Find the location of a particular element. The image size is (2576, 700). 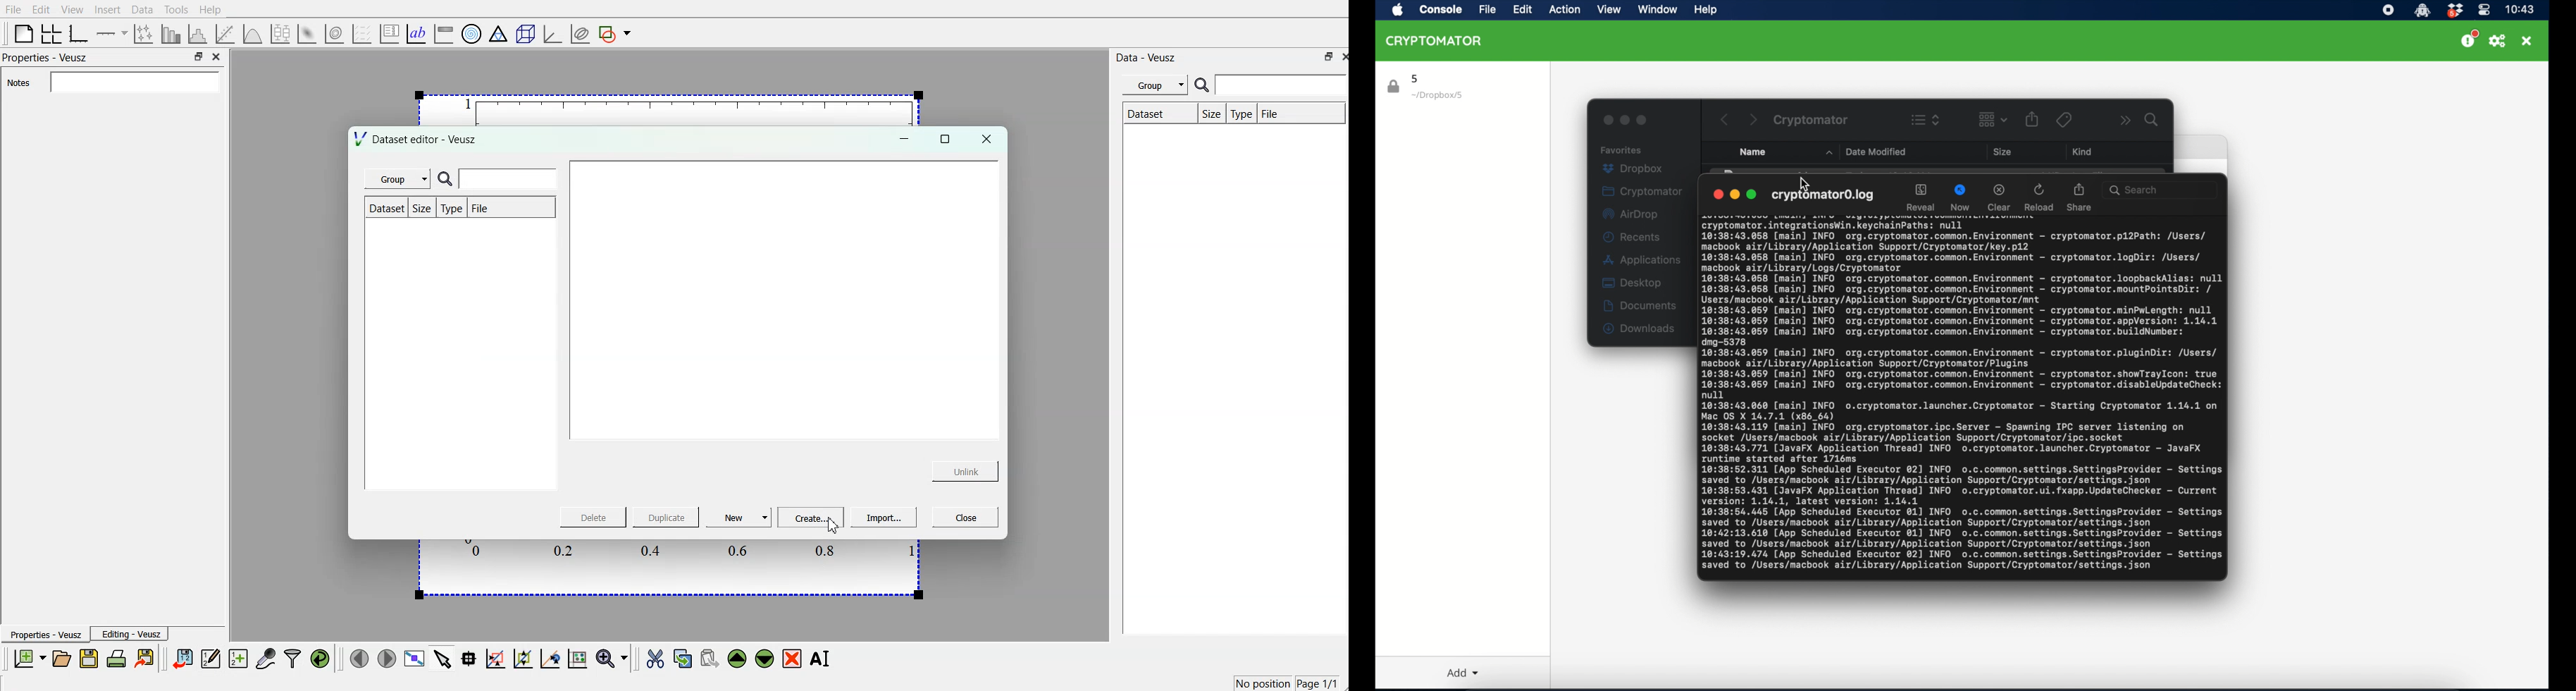

documents is located at coordinates (1643, 306).